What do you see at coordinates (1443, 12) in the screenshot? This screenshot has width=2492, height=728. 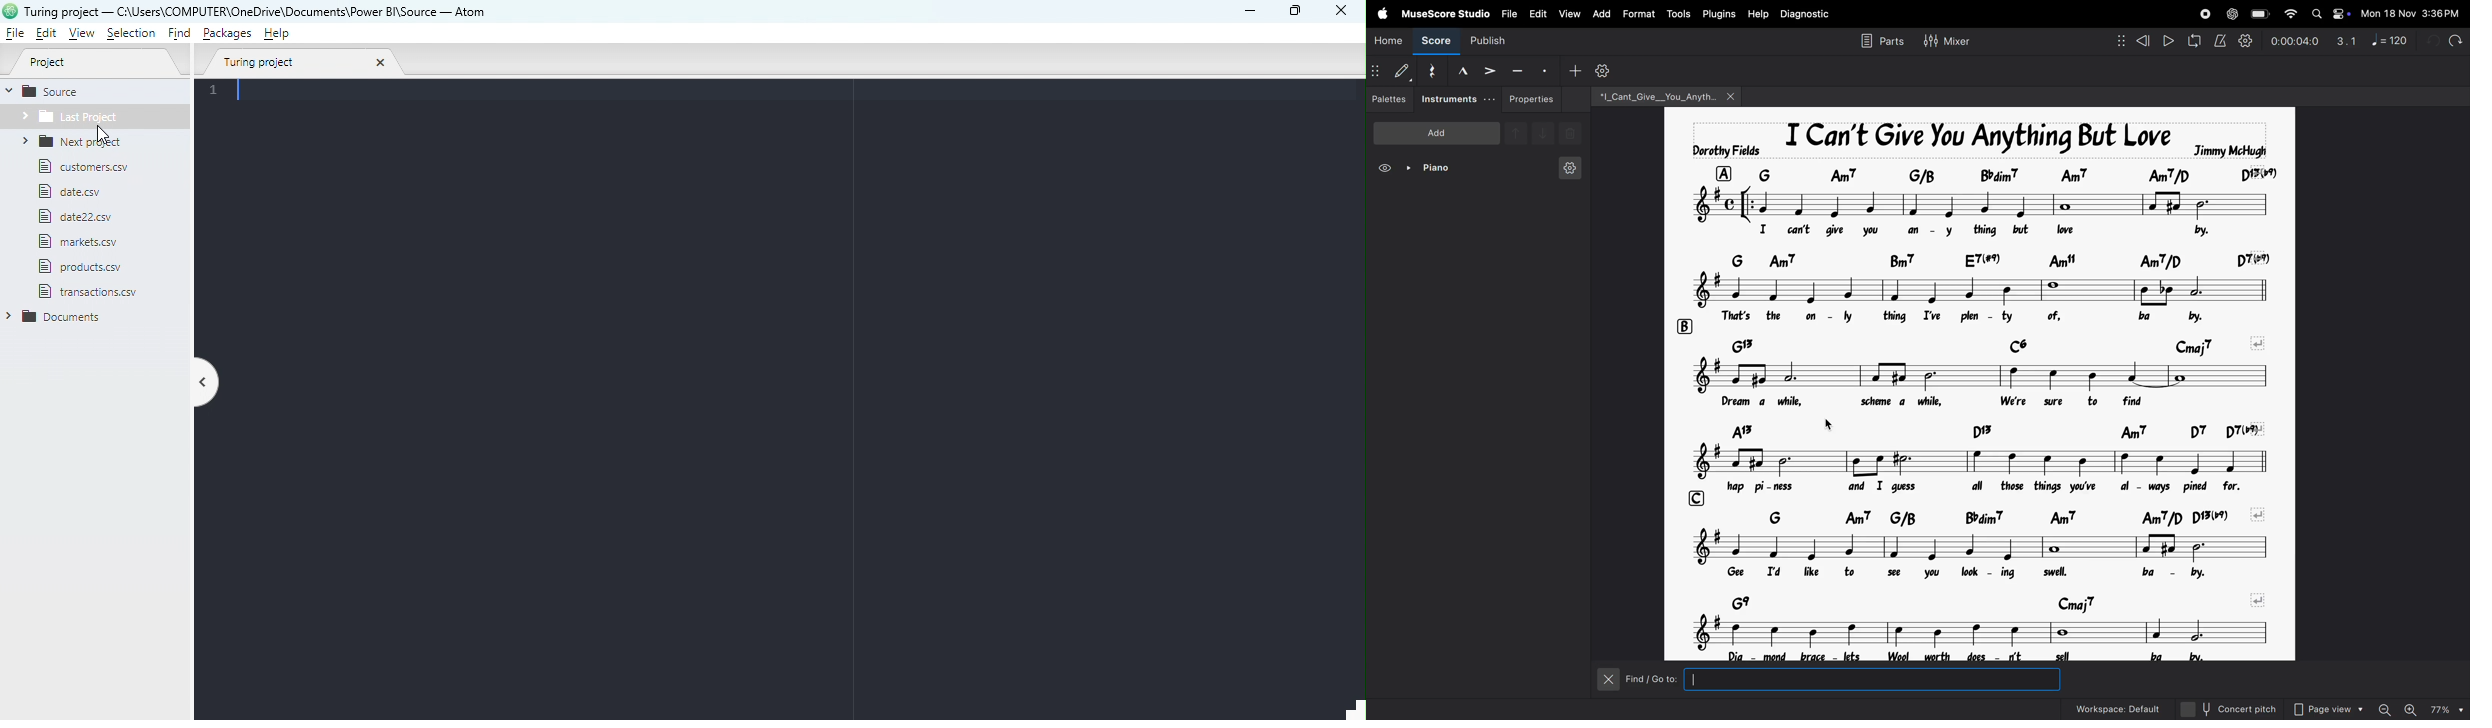 I see `musescore studio` at bounding box center [1443, 12].